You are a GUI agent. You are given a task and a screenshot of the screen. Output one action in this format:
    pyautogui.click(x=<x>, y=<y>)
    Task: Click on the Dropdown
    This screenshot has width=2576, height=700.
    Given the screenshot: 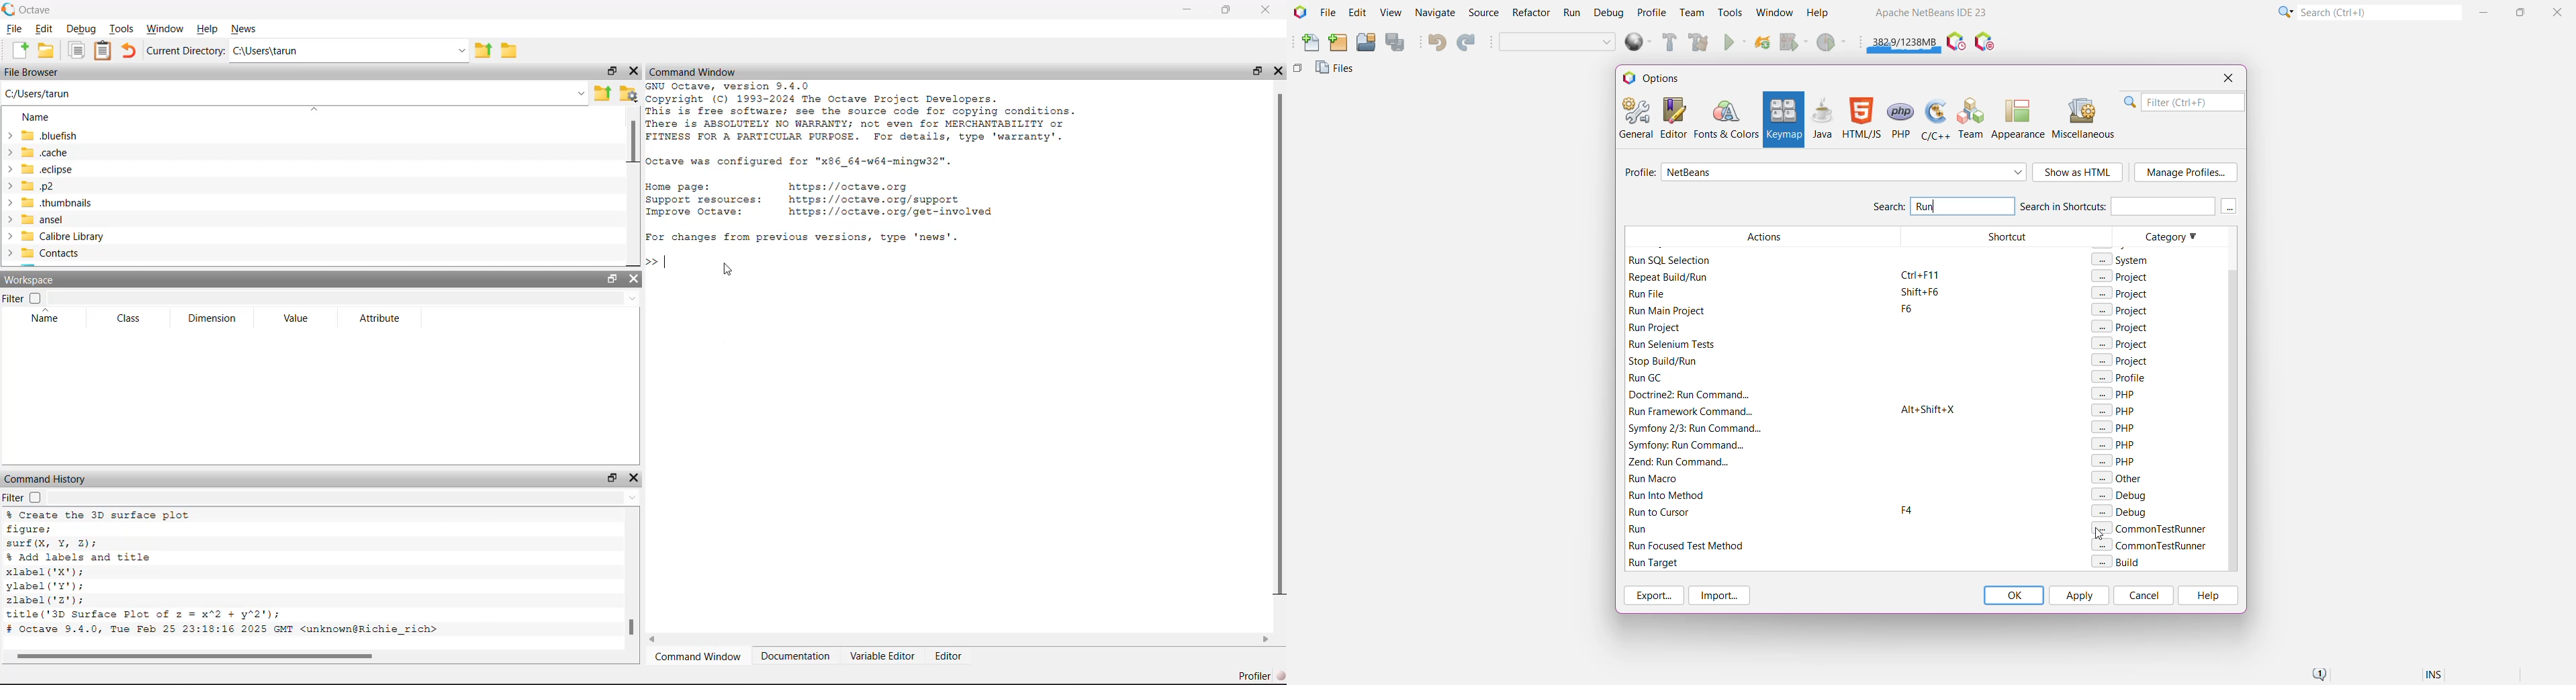 What is the action you would take?
    pyautogui.click(x=343, y=497)
    